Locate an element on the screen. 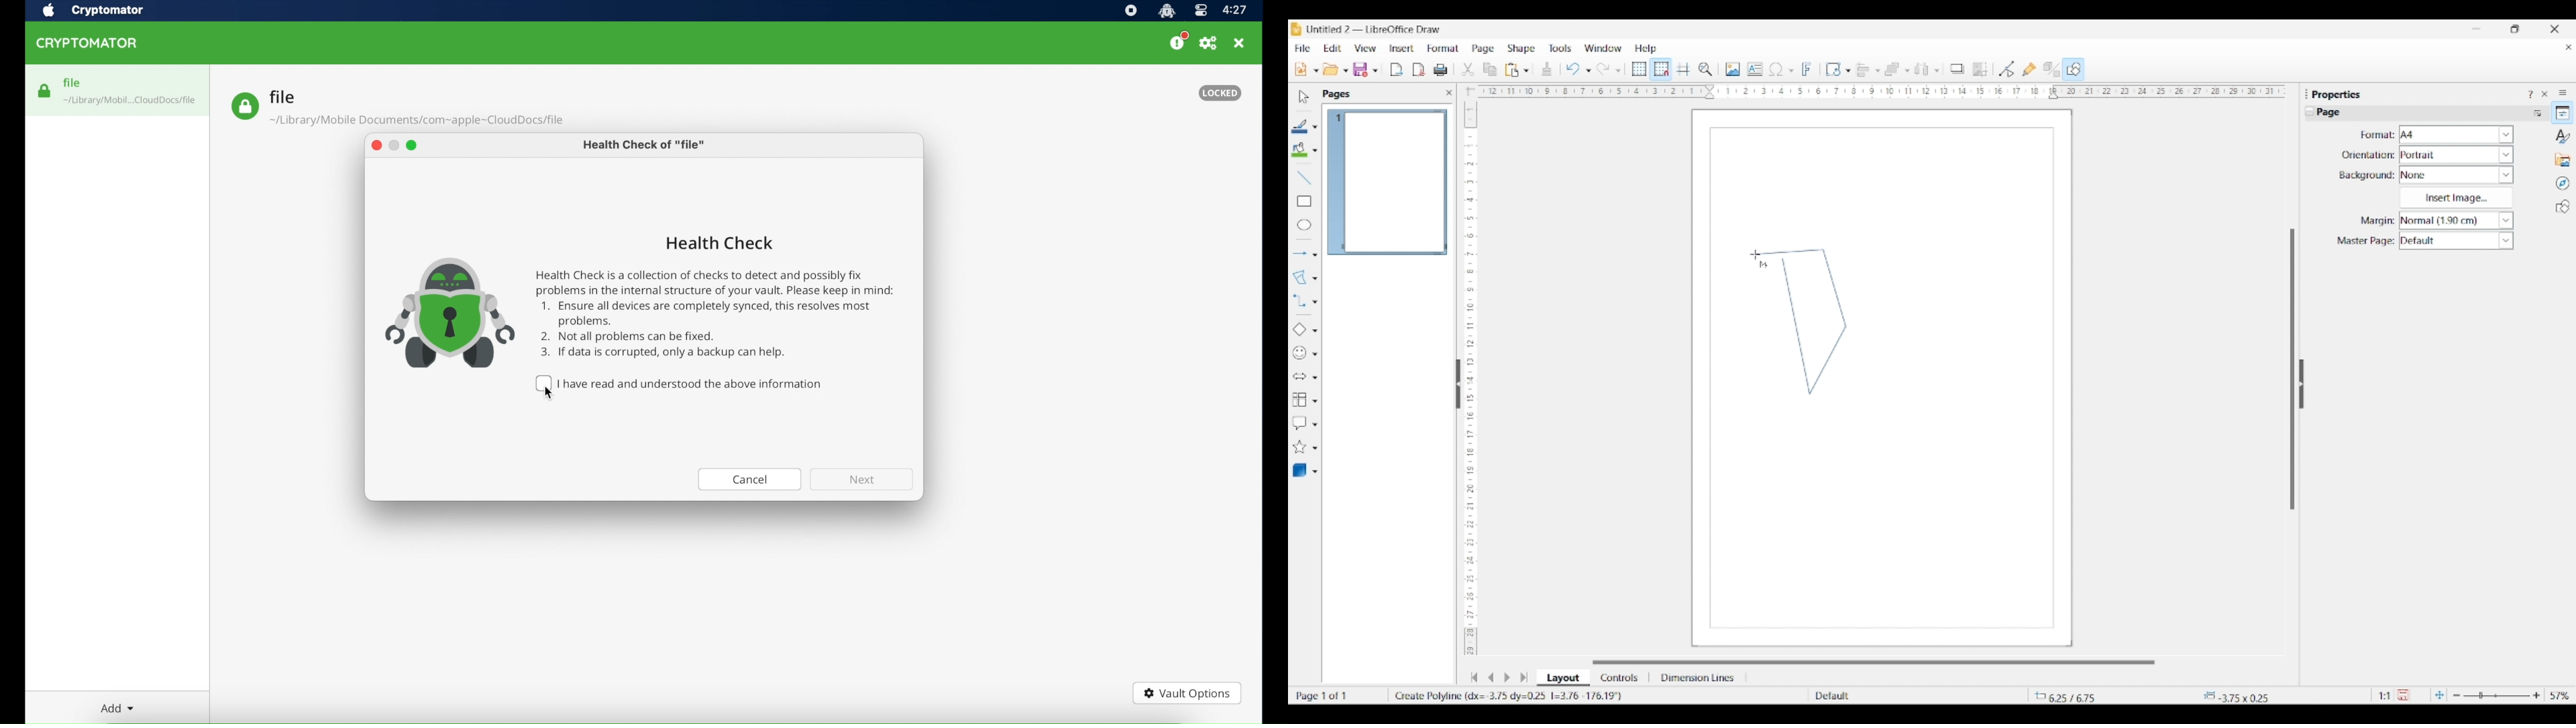 The height and width of the screenshot is (728, 2576). Indicates margin settings is located at coordinates (2375, 221).